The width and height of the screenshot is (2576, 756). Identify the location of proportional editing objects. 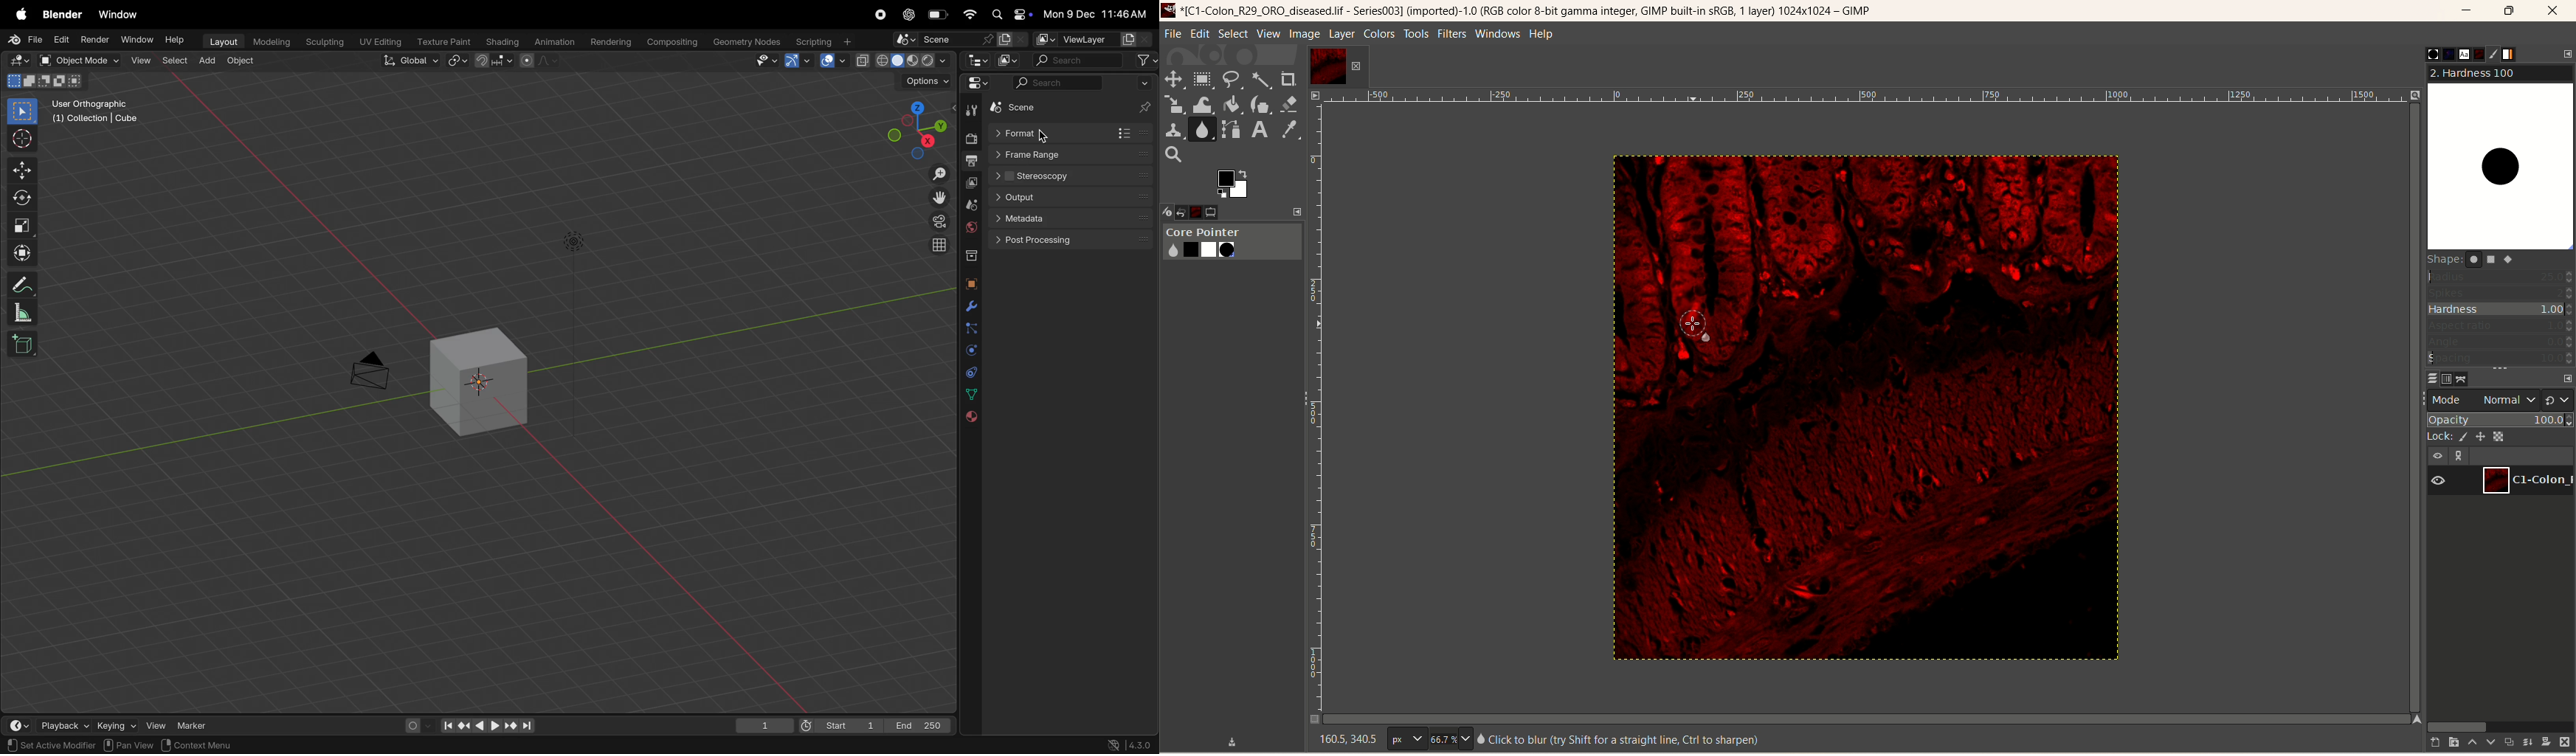
(538, 62).